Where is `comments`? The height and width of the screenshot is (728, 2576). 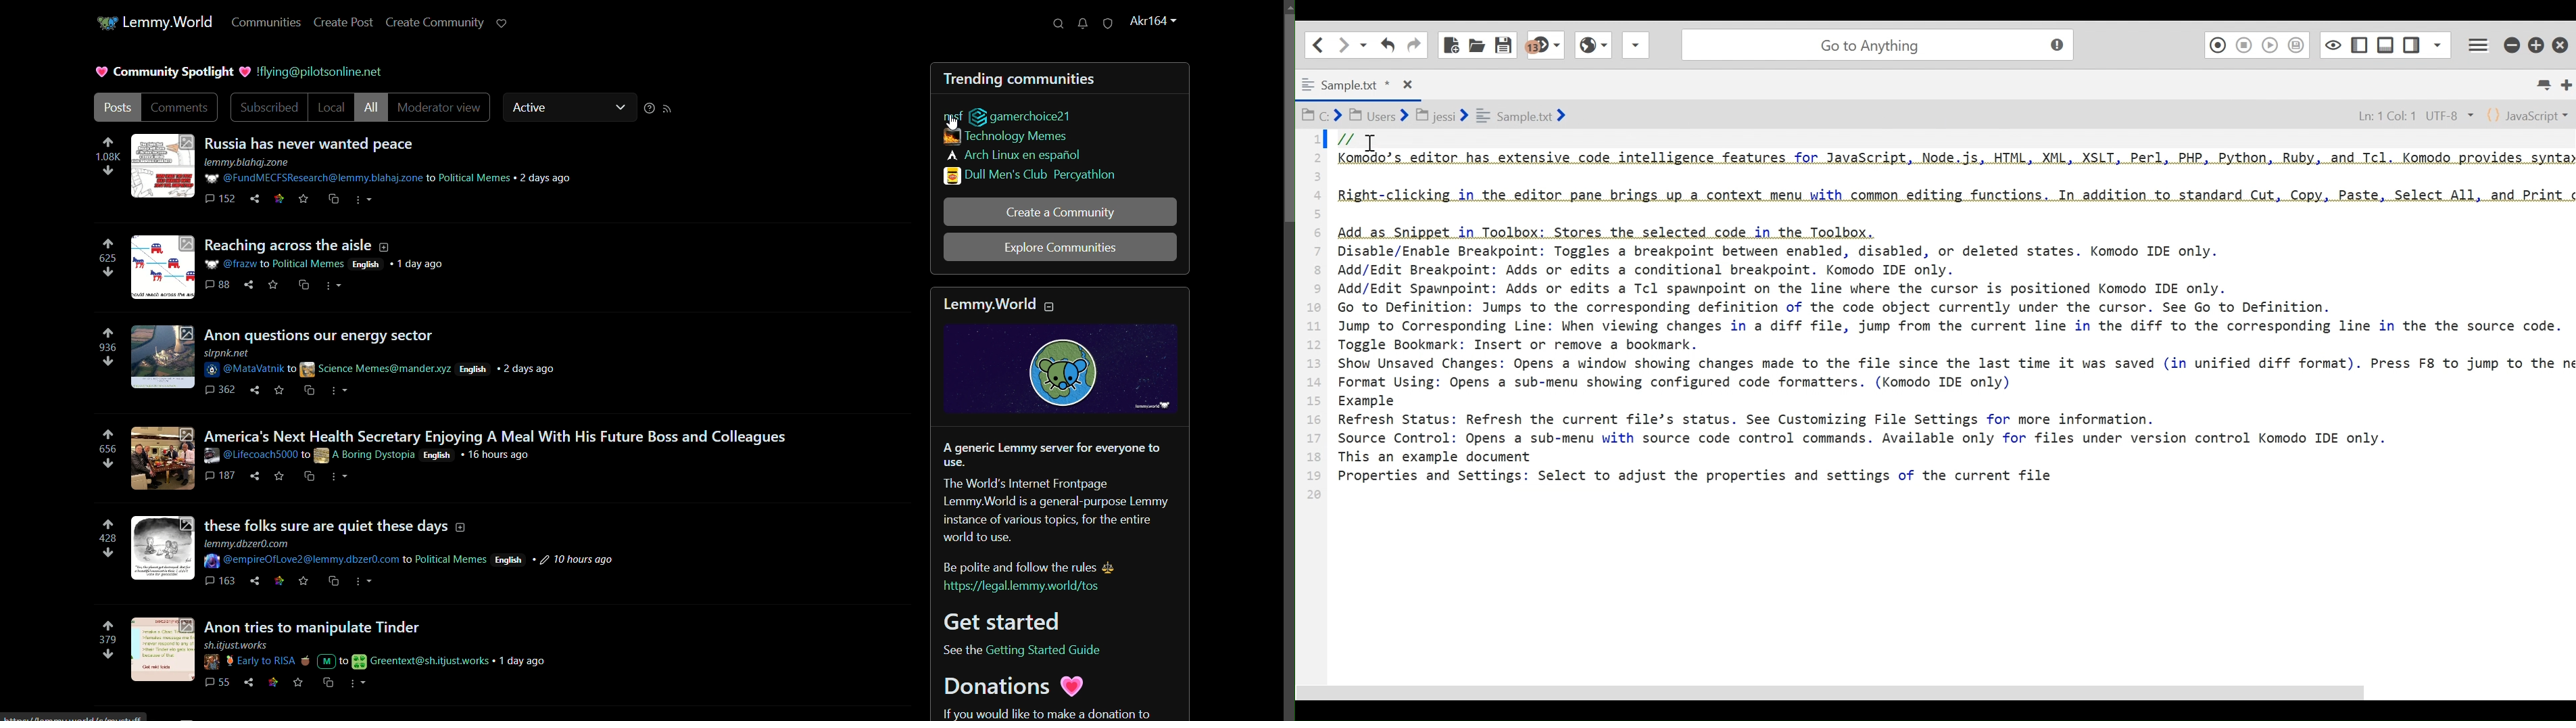 comments is located at coordinates (216, 679).